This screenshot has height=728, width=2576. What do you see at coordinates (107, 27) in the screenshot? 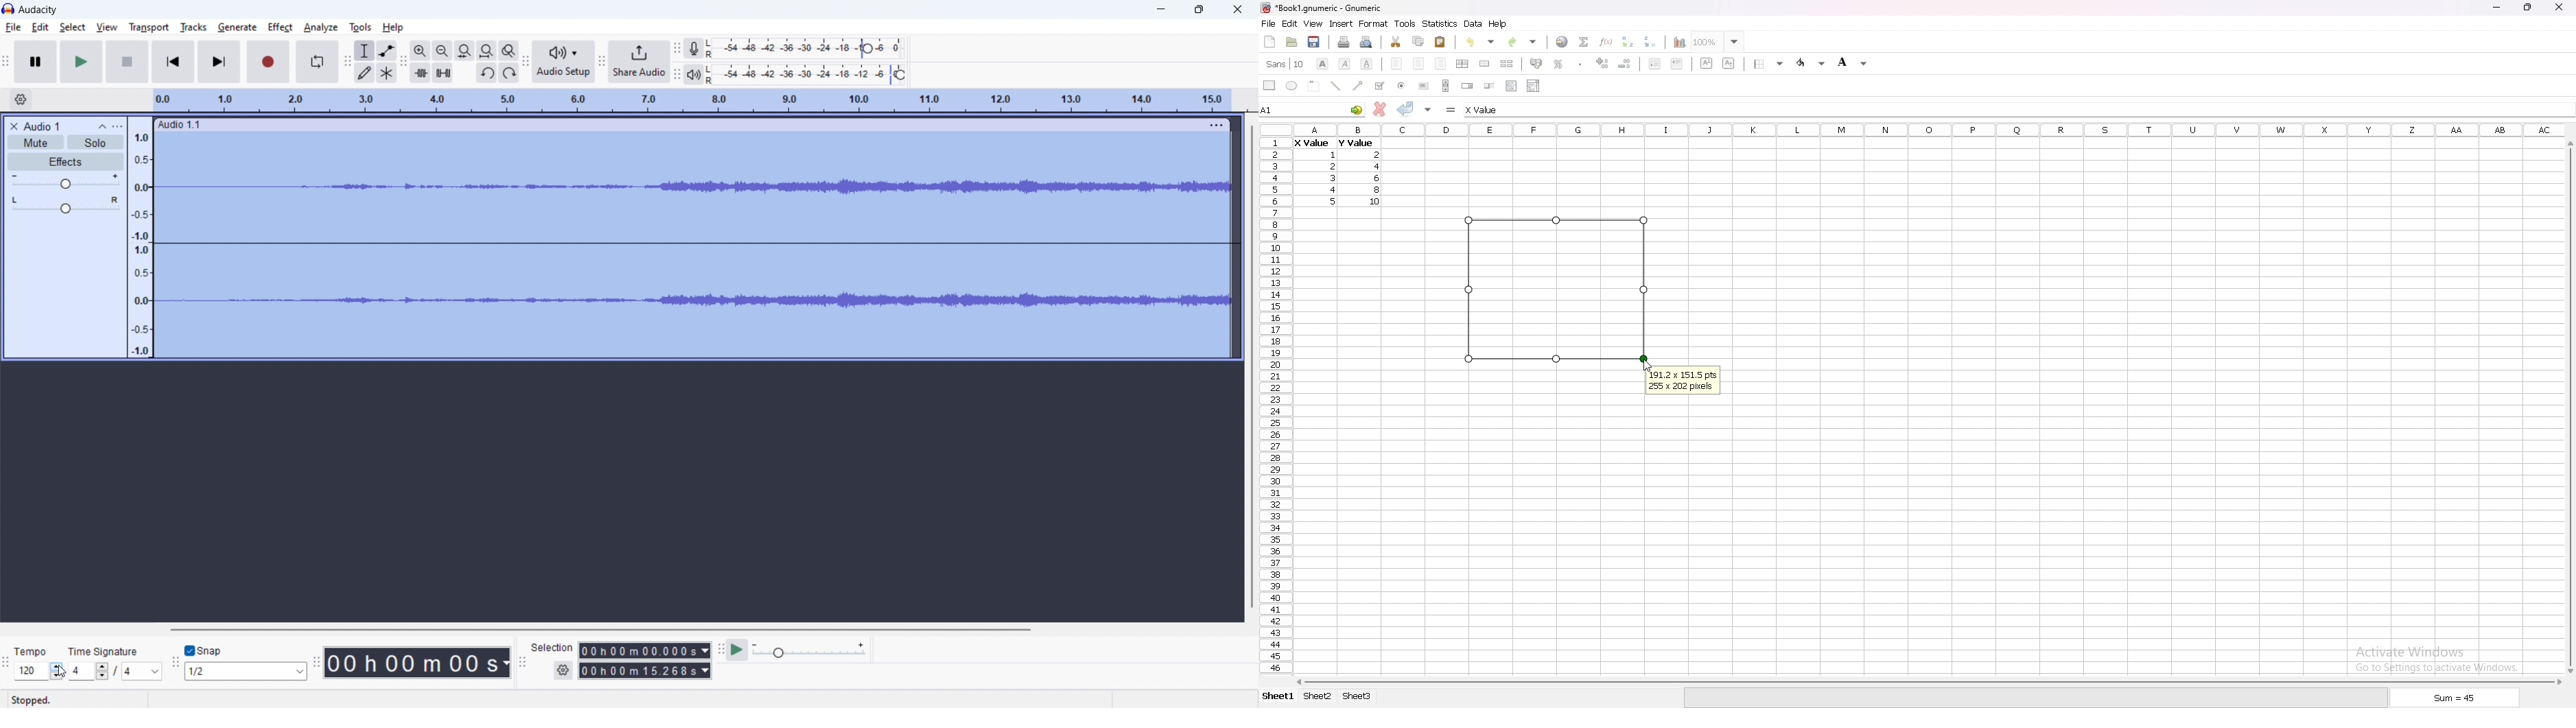
I see `view` at bounding box center [107, 27].